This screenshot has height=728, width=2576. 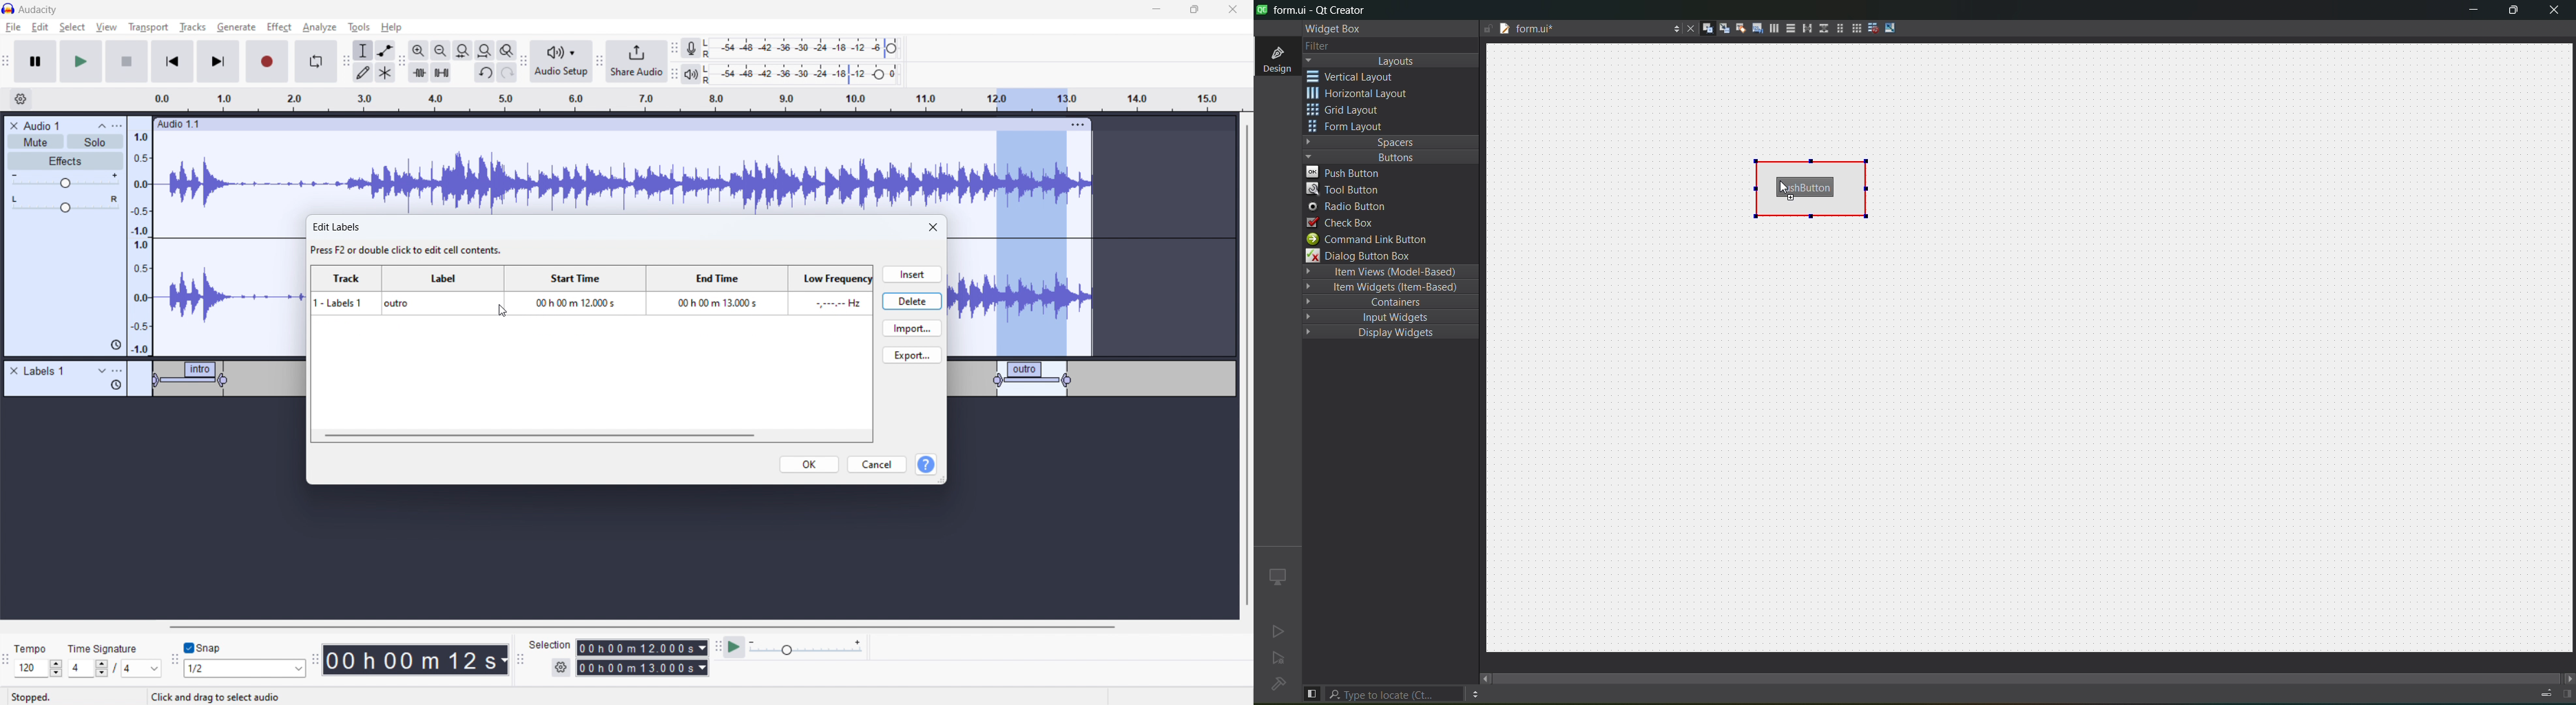 What do you see at coordinates (14, 371) in the screenshot?
I see `remove` at bounding box center [14, 371].